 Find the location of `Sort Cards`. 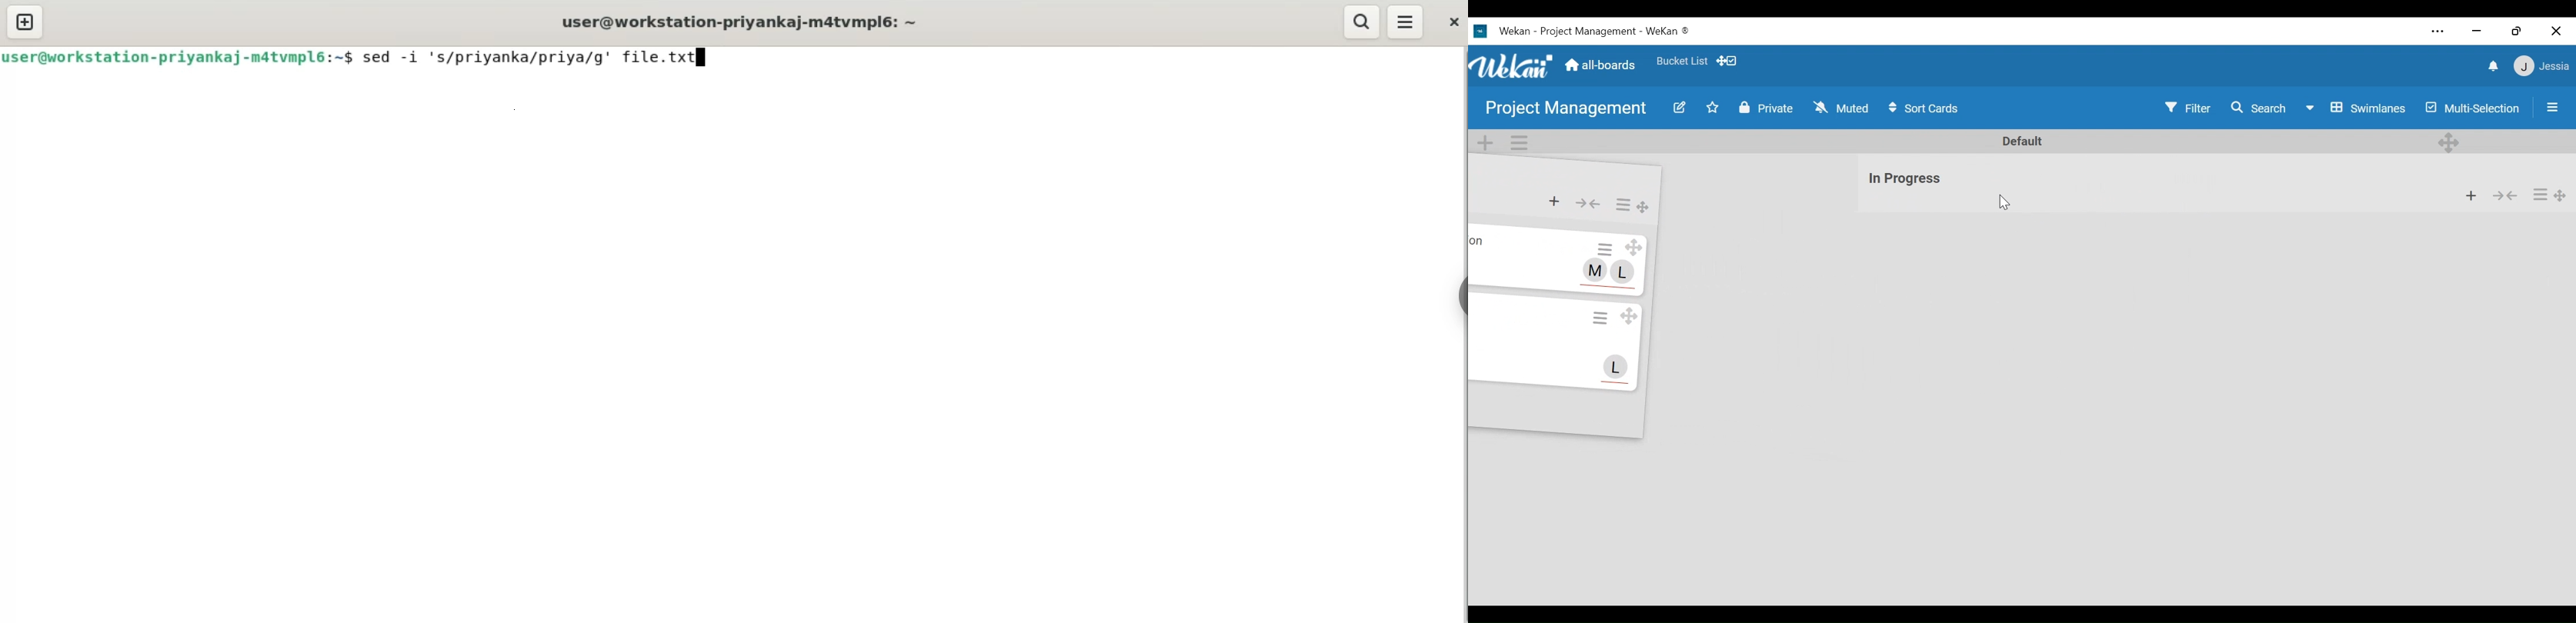

Sort Cards is located at coordinates (1923, 108).